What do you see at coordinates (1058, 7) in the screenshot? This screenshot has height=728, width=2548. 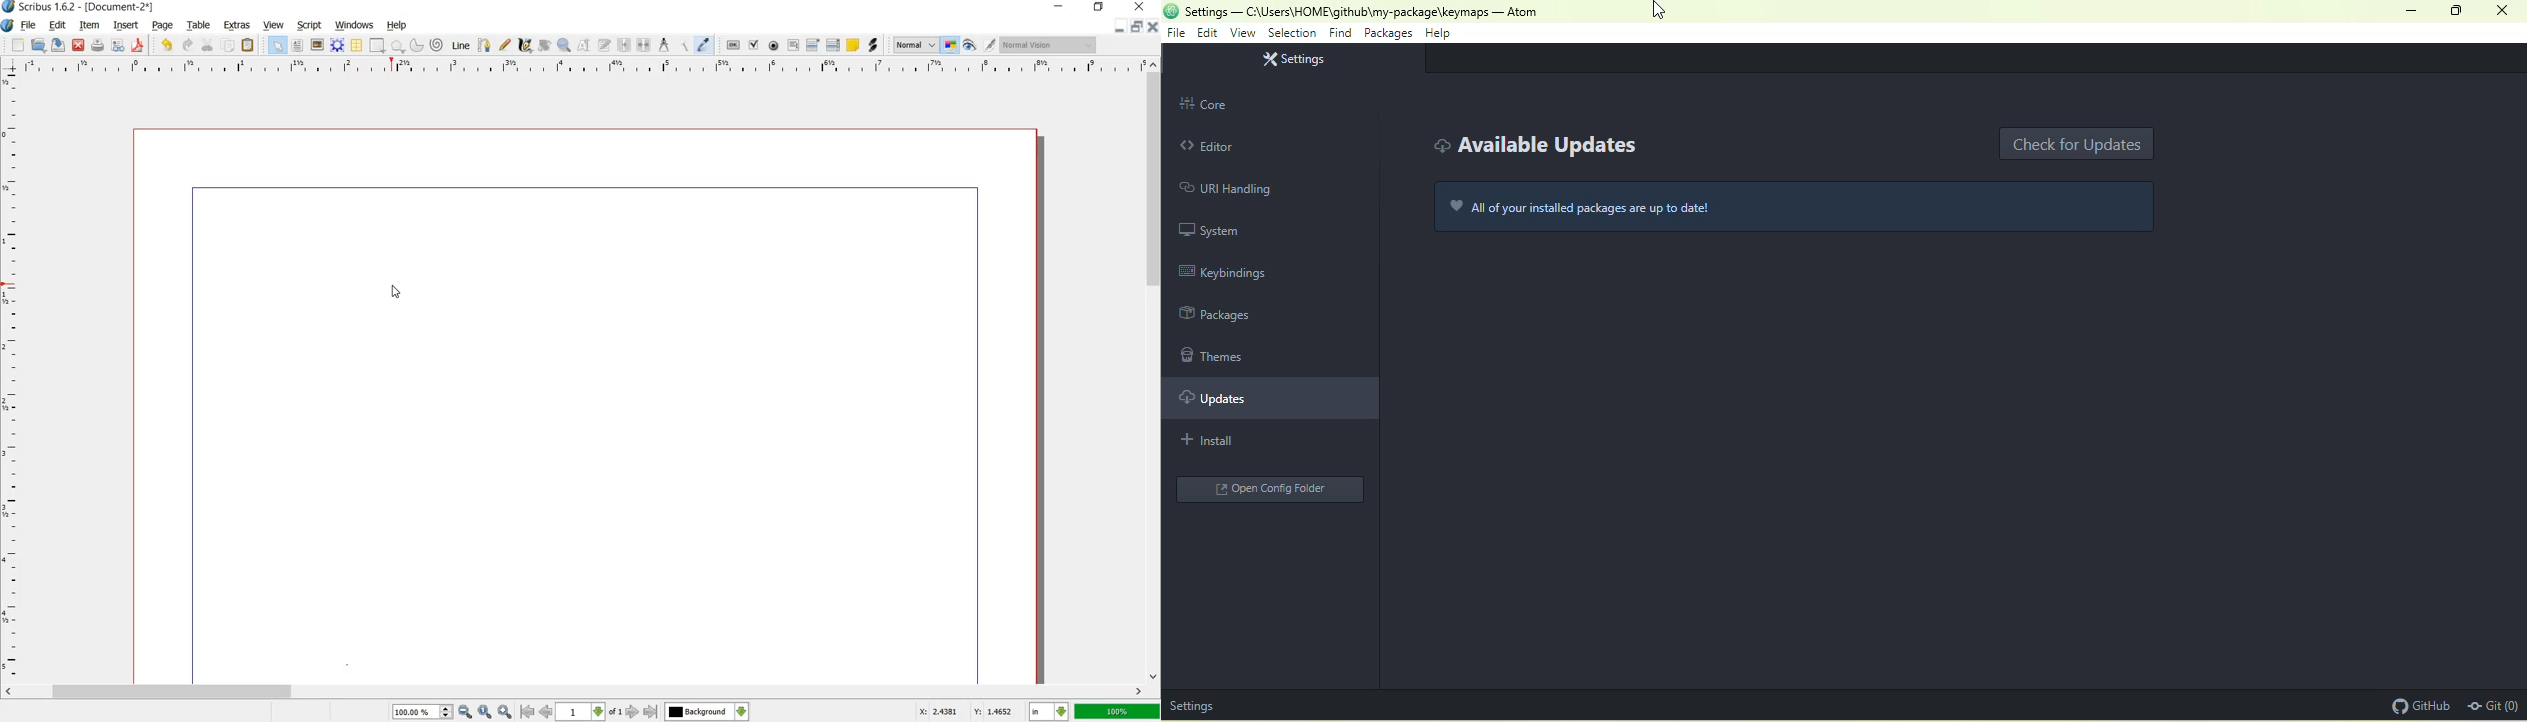 I see `MINIMIZE` at bounding box center [1058, 7].